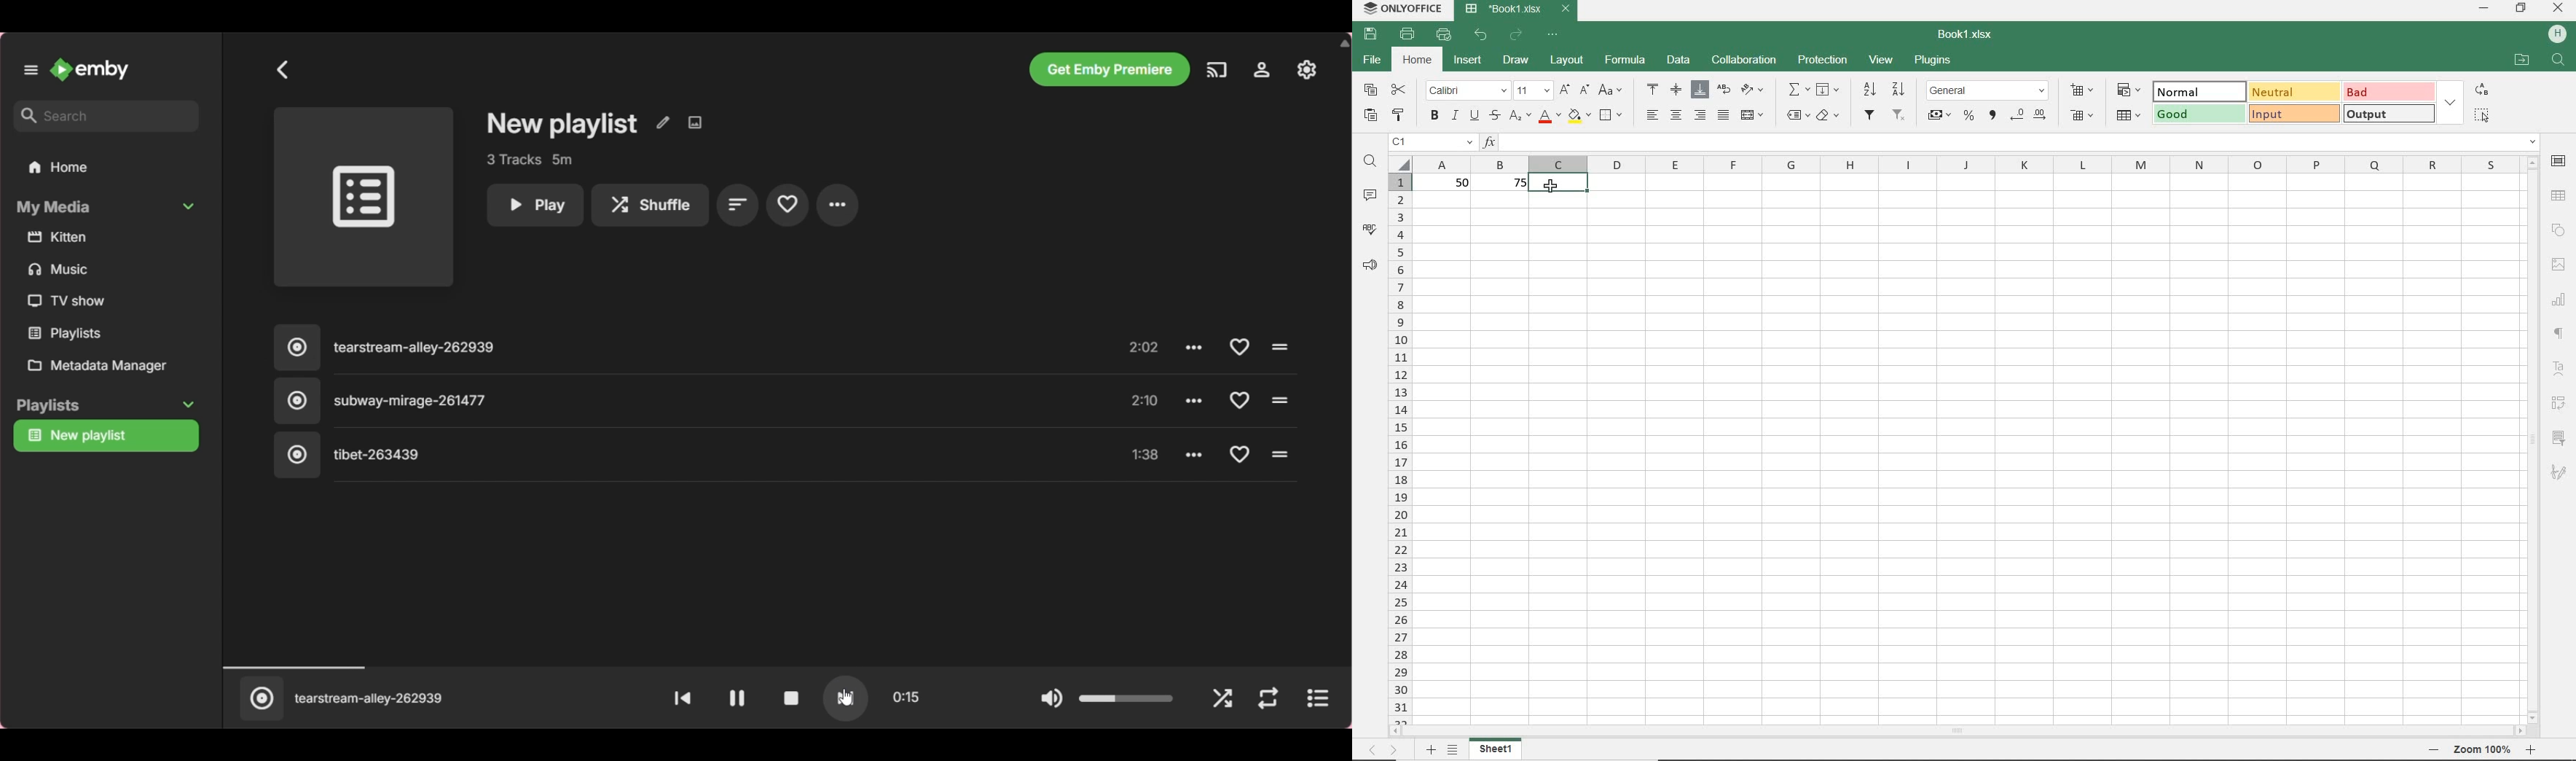 This screenshot has height=784, width=2576. Describe the element at coordinates (1652, 114) in the screenshot. I see `align left` at that location.